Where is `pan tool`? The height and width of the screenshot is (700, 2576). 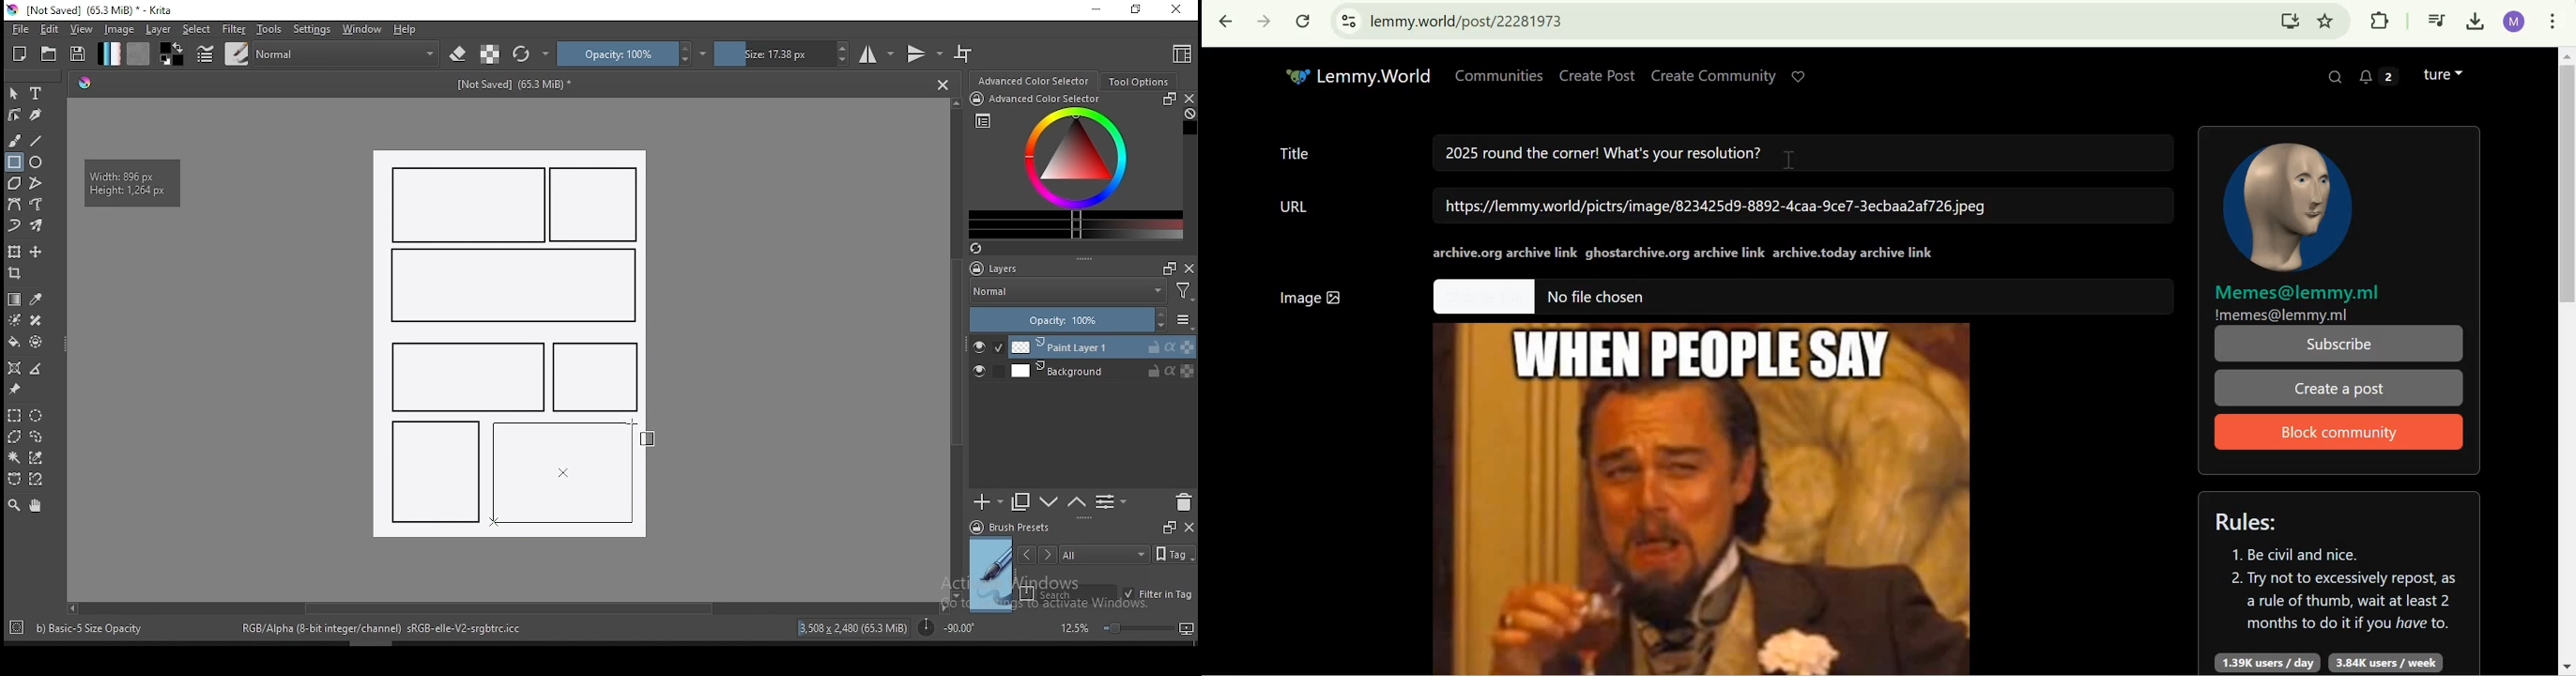
pan tool is located at coordinates (34, 506).